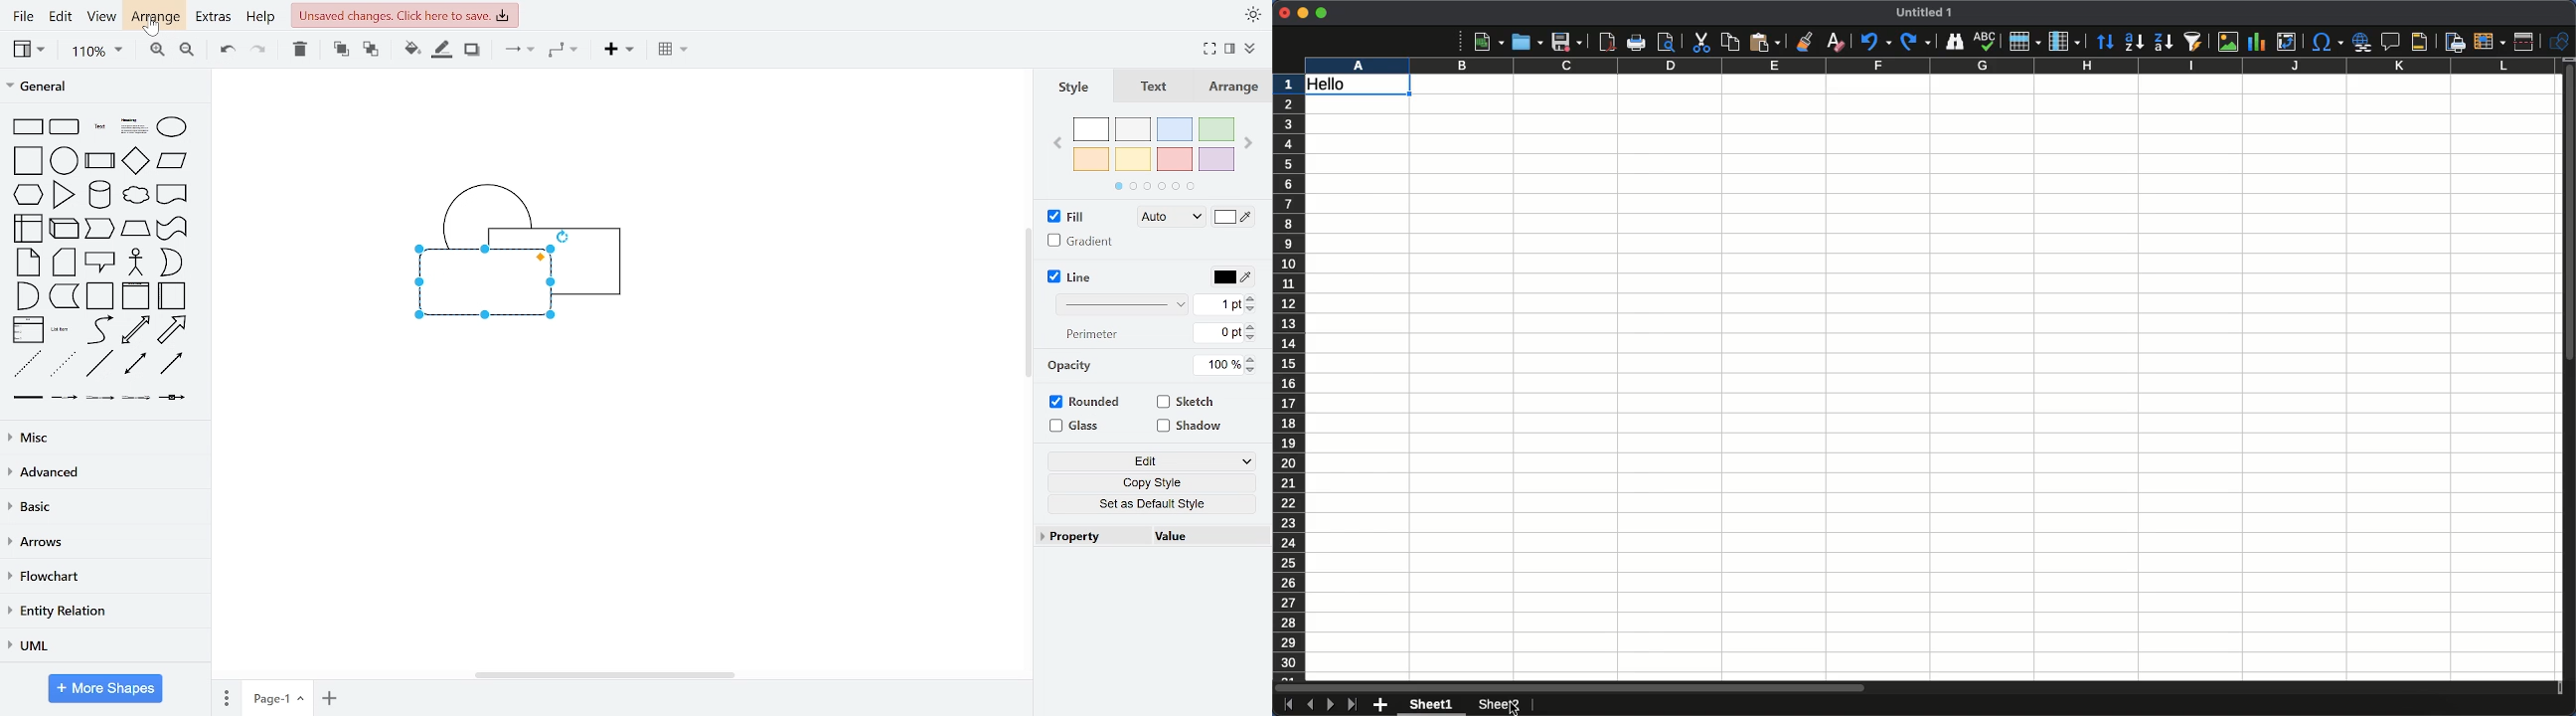 This screenshot has height=728, width=2576. Describe the element at coordinates (2568, 379) in the screenshot. I see `Scroll` at that location.